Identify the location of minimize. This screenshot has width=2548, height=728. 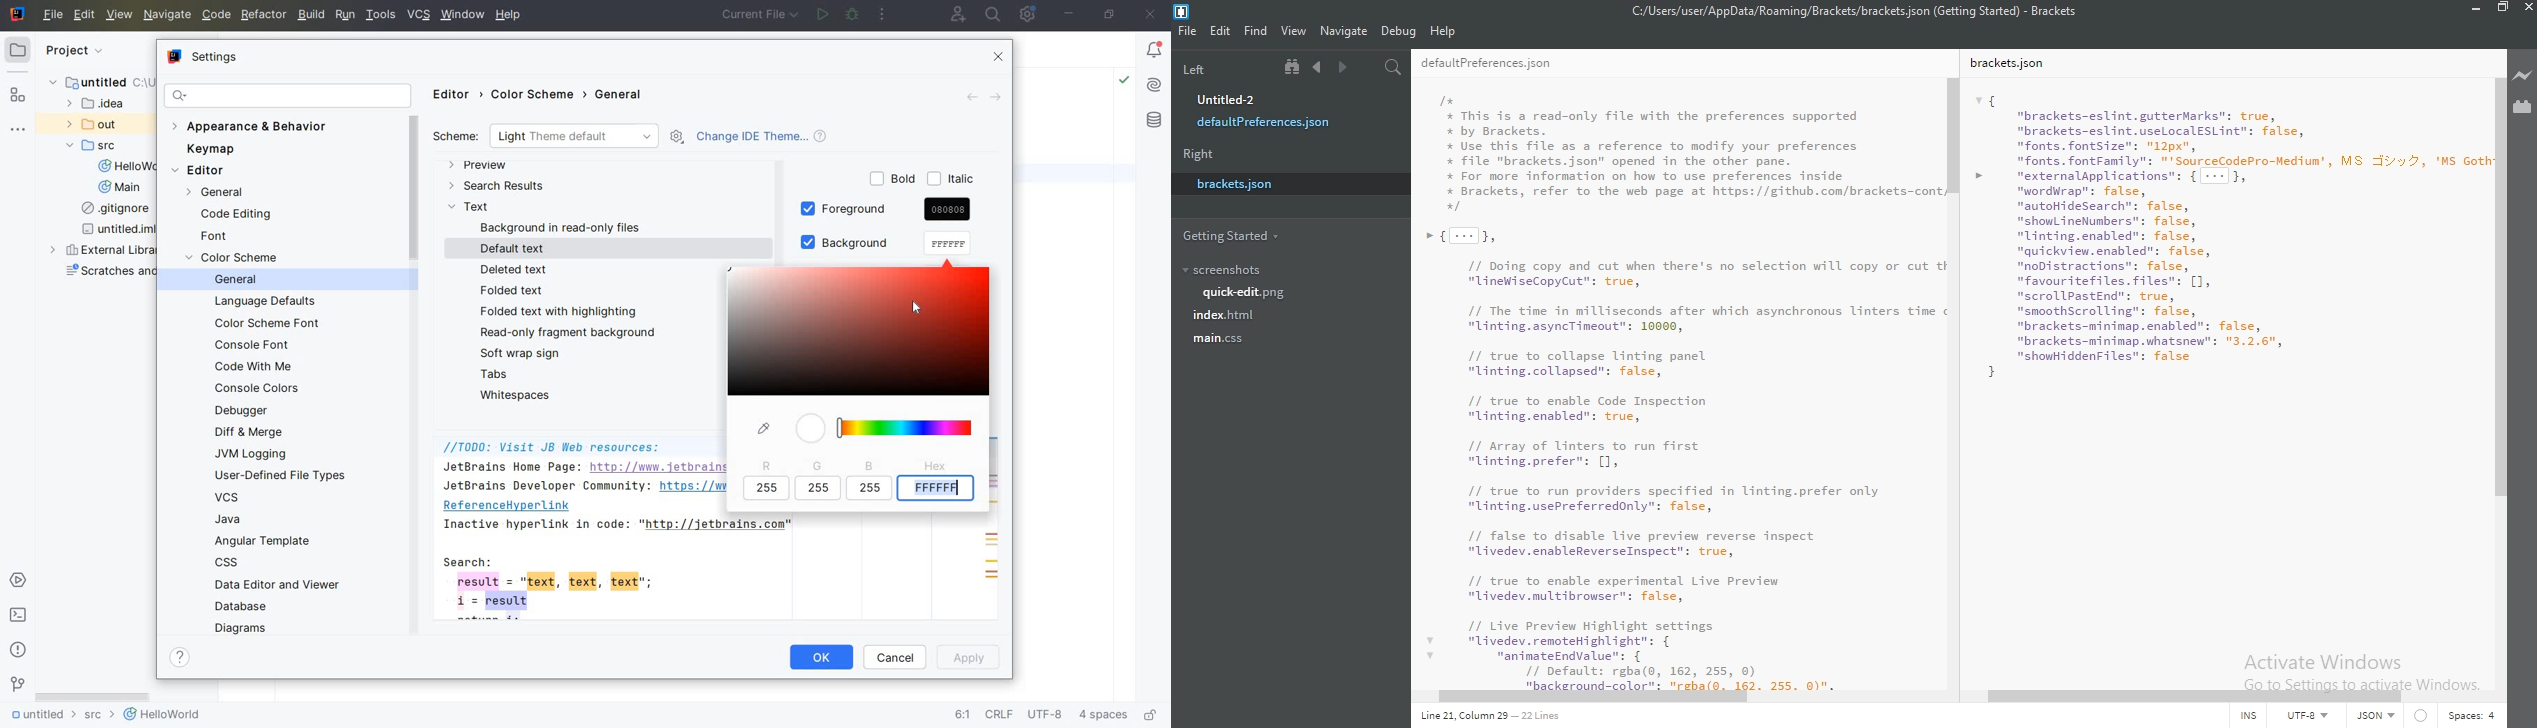
(2477, 7).